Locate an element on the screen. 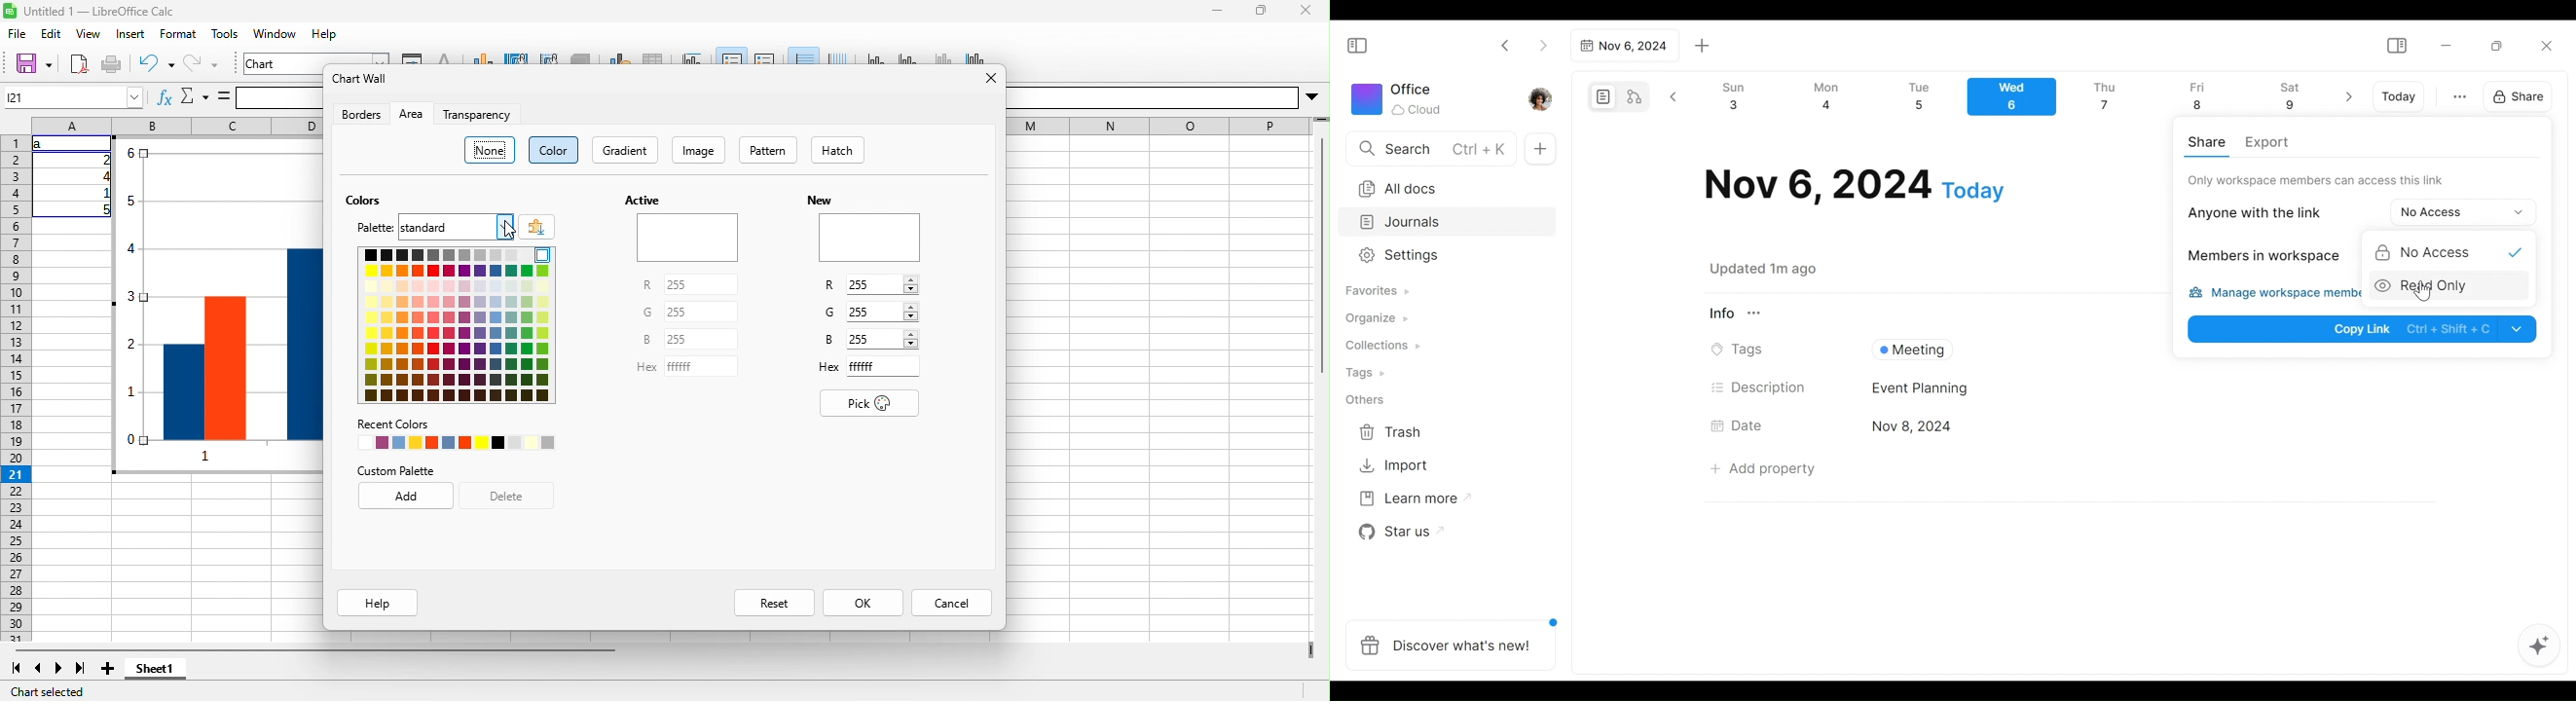  maximize is located at coordinates (1262, 11).